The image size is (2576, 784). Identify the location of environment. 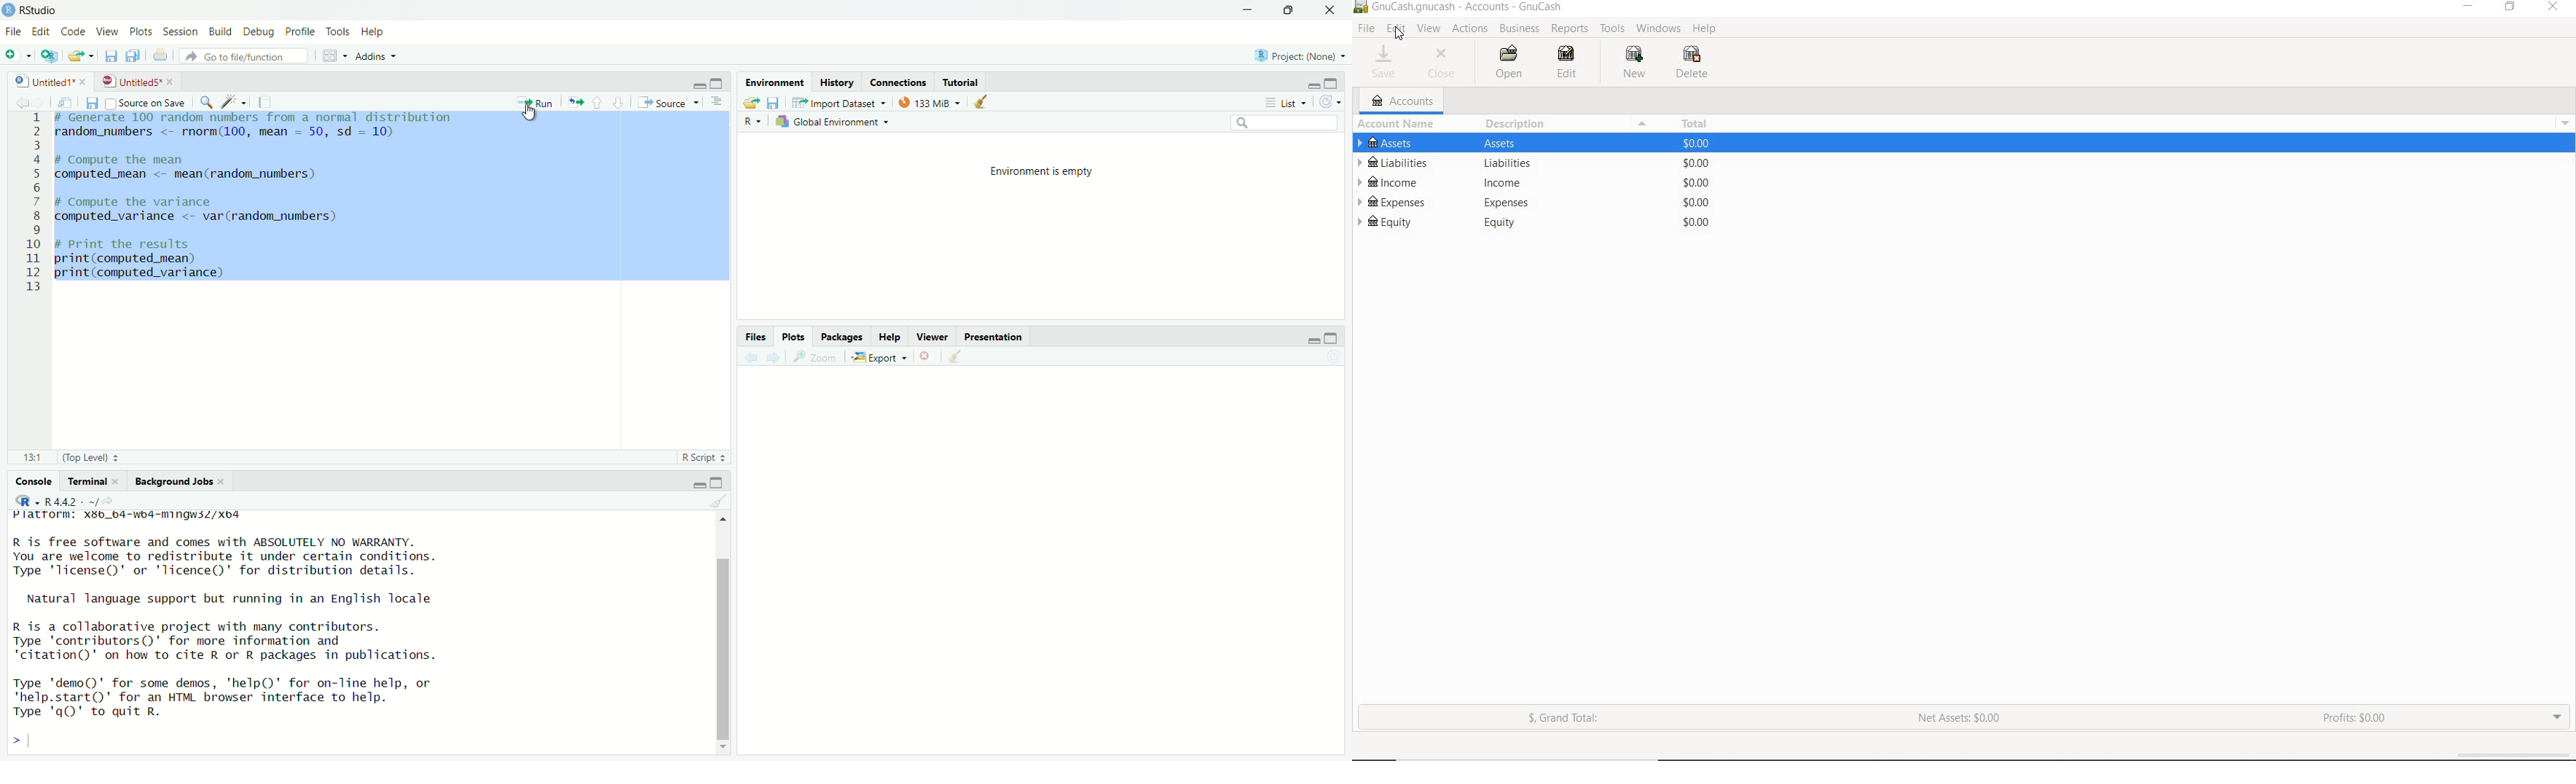
(775, 81).